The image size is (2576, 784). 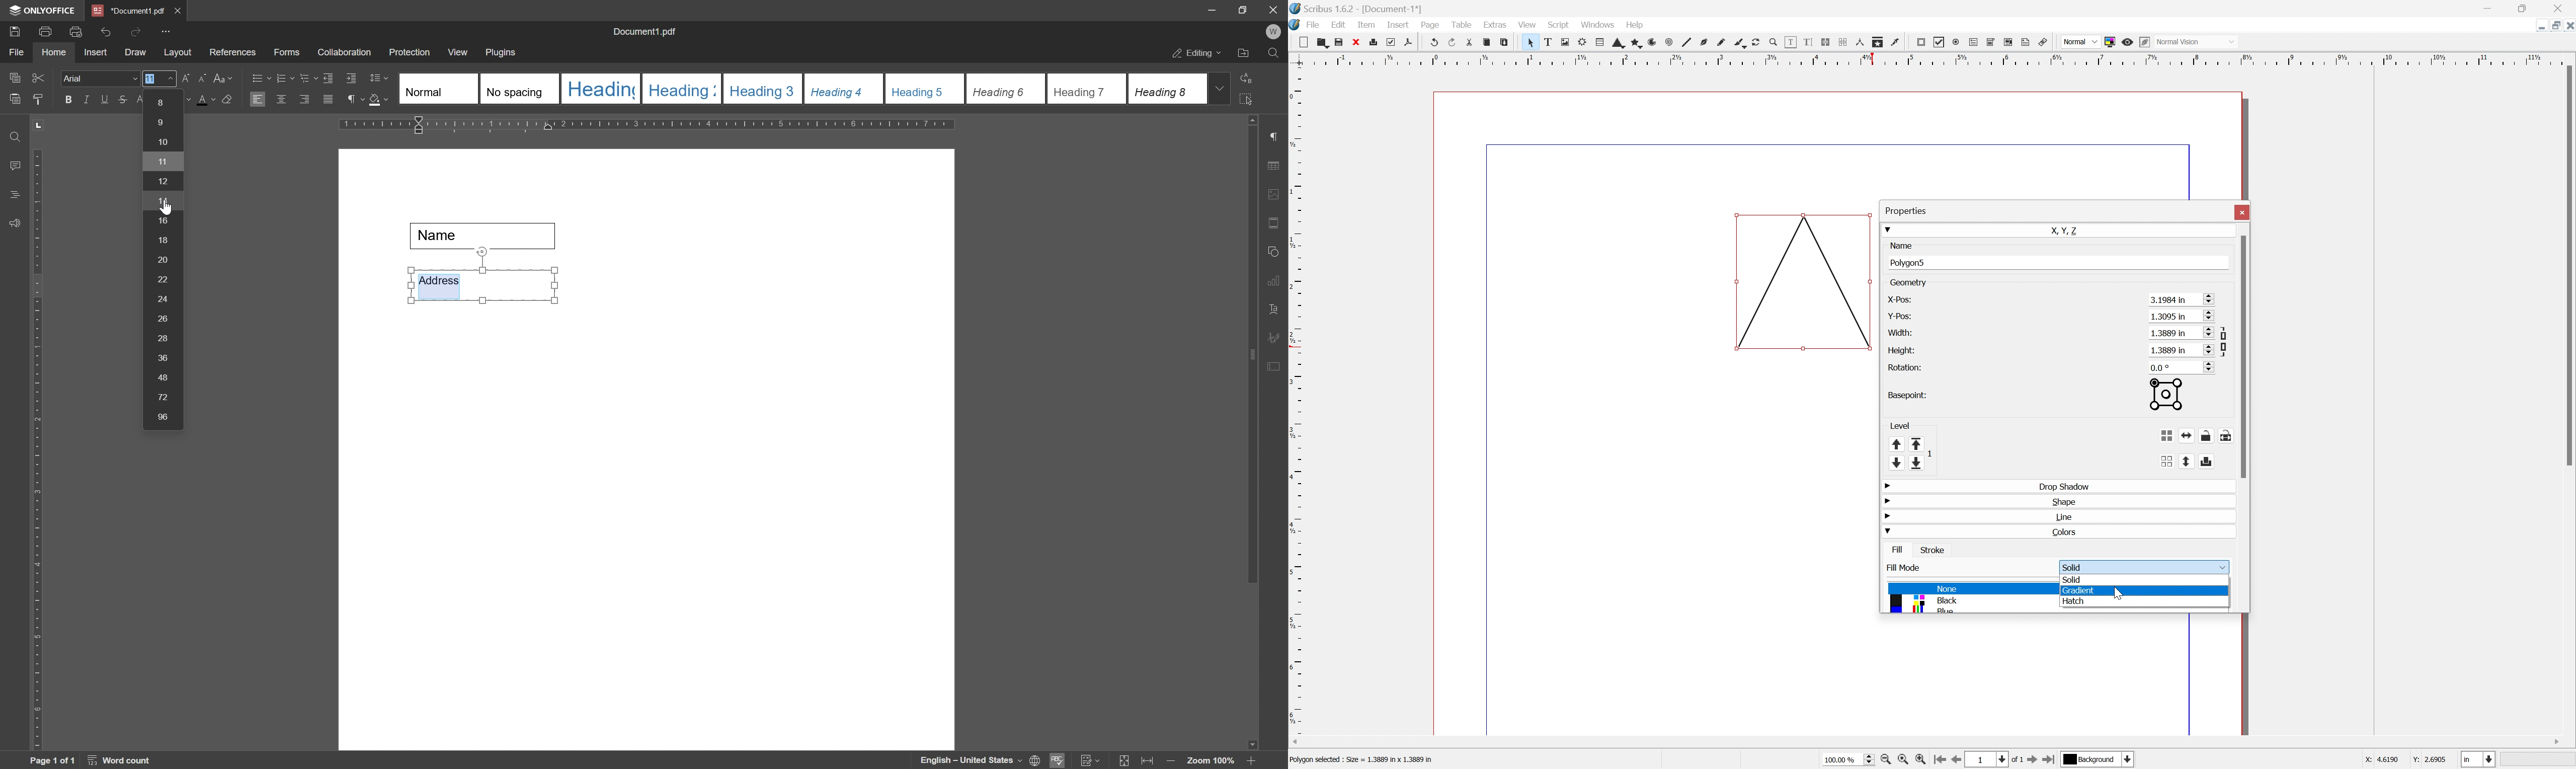 I want to click on Fill Mode, so click(x=1906, y=568).